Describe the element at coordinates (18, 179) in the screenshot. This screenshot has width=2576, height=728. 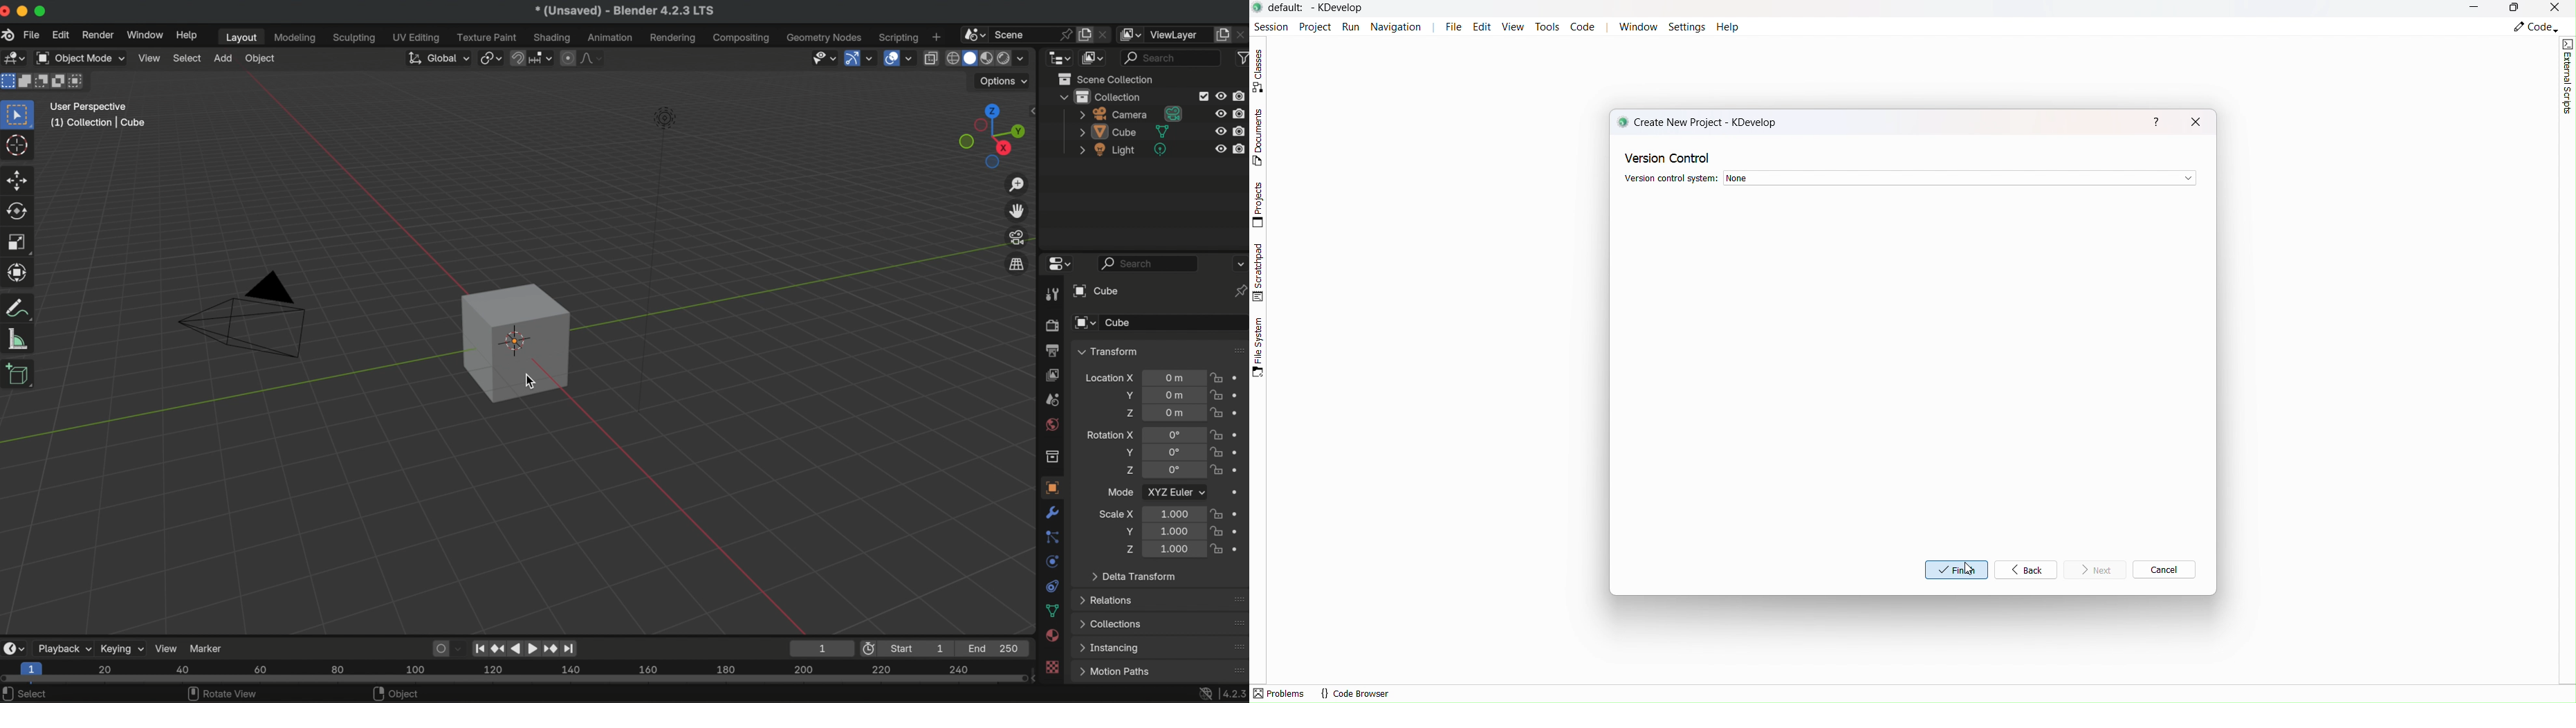
I see `move` at that location.